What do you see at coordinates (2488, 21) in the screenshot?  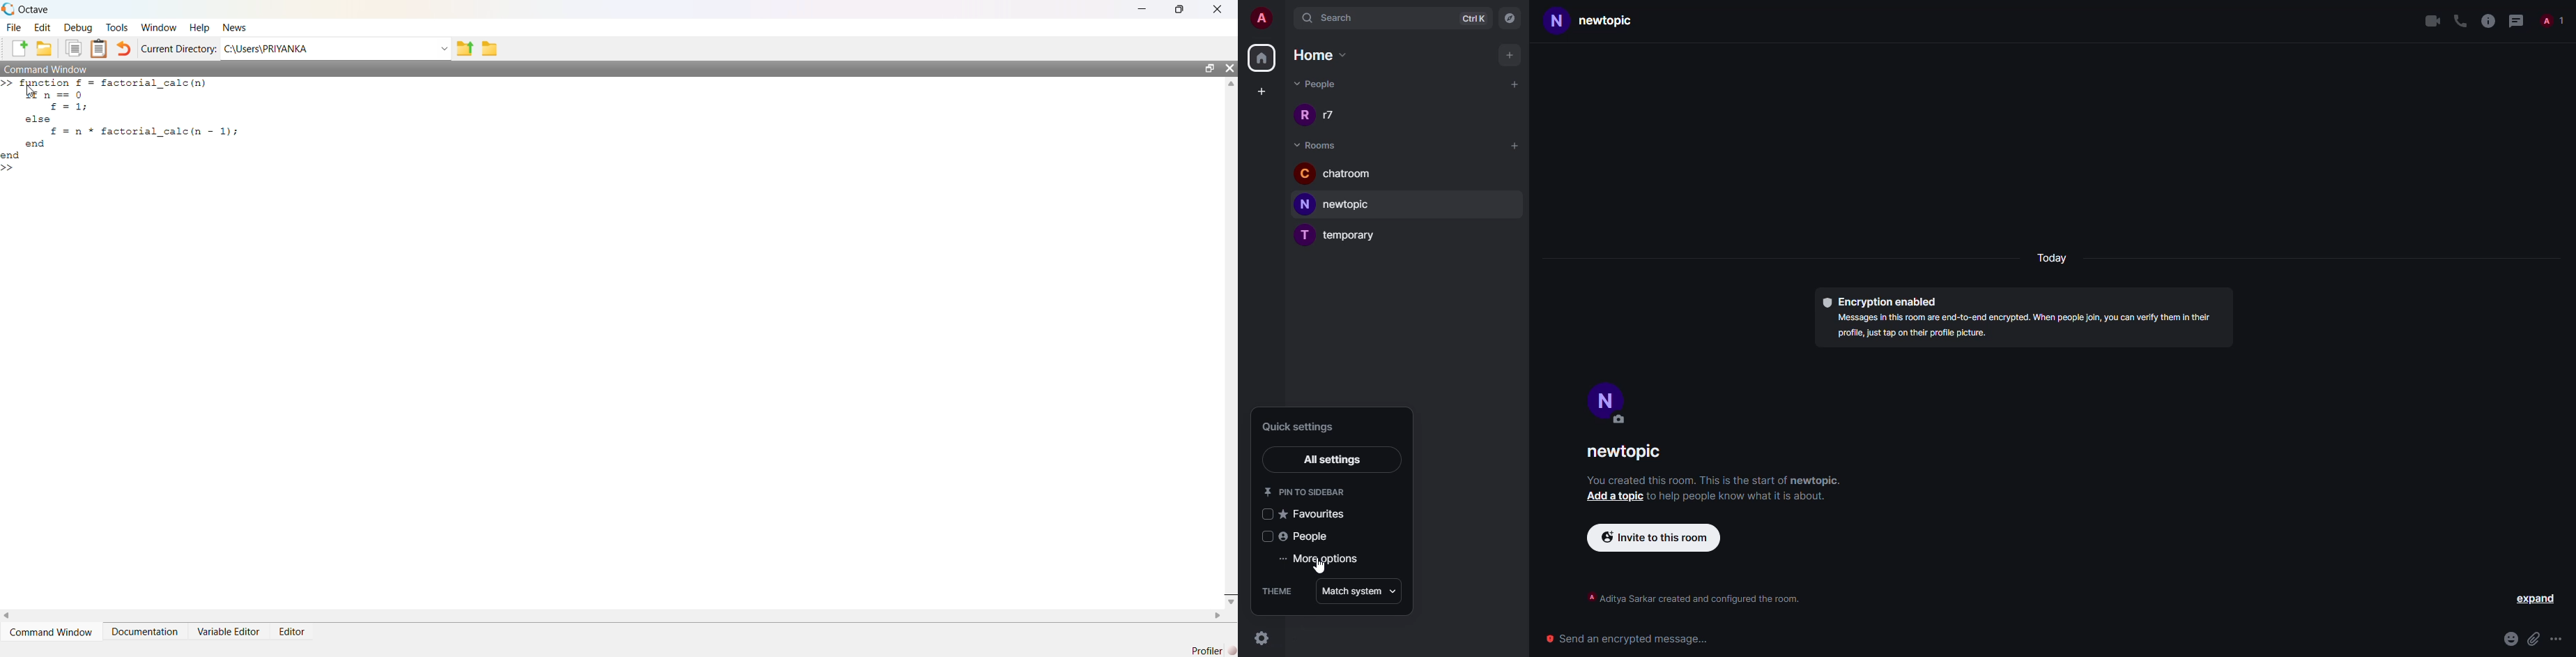 I see `info` at bounding box center [2488, 21].